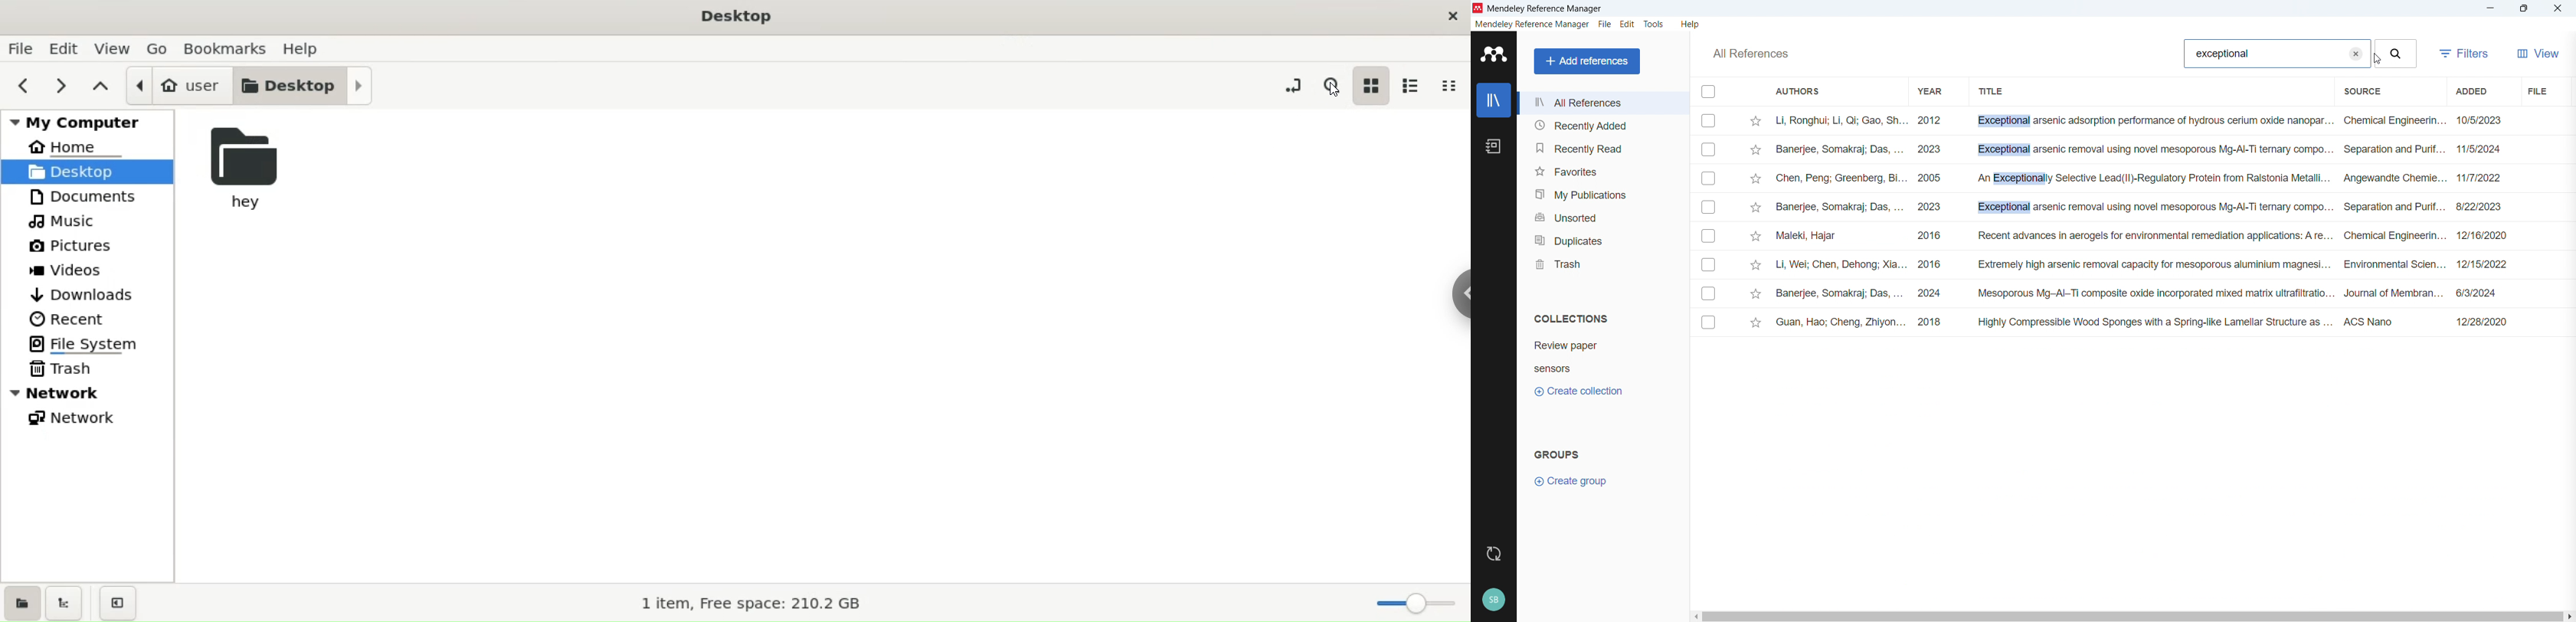 This screenshot has height=644, width=2576. Describe the element at coordinates (2223, 54) in the screenshot. I see `Search string ` at that location.